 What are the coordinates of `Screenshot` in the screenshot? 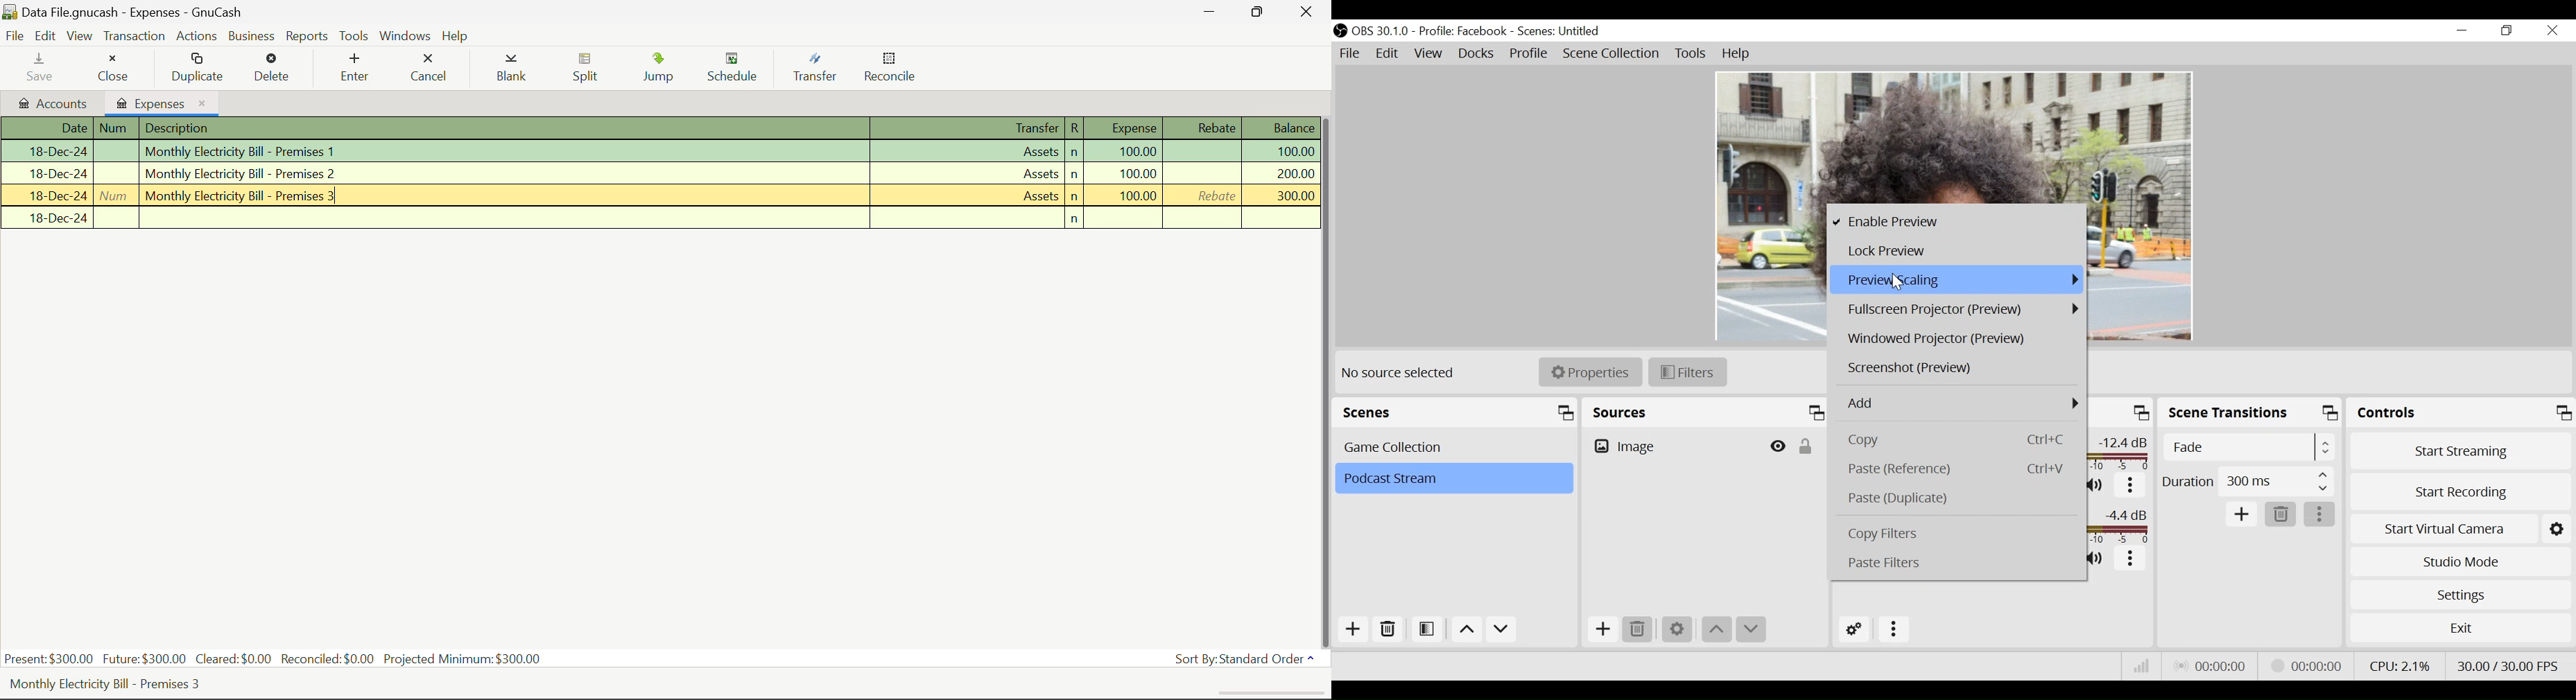 It's located at (1956, 369).